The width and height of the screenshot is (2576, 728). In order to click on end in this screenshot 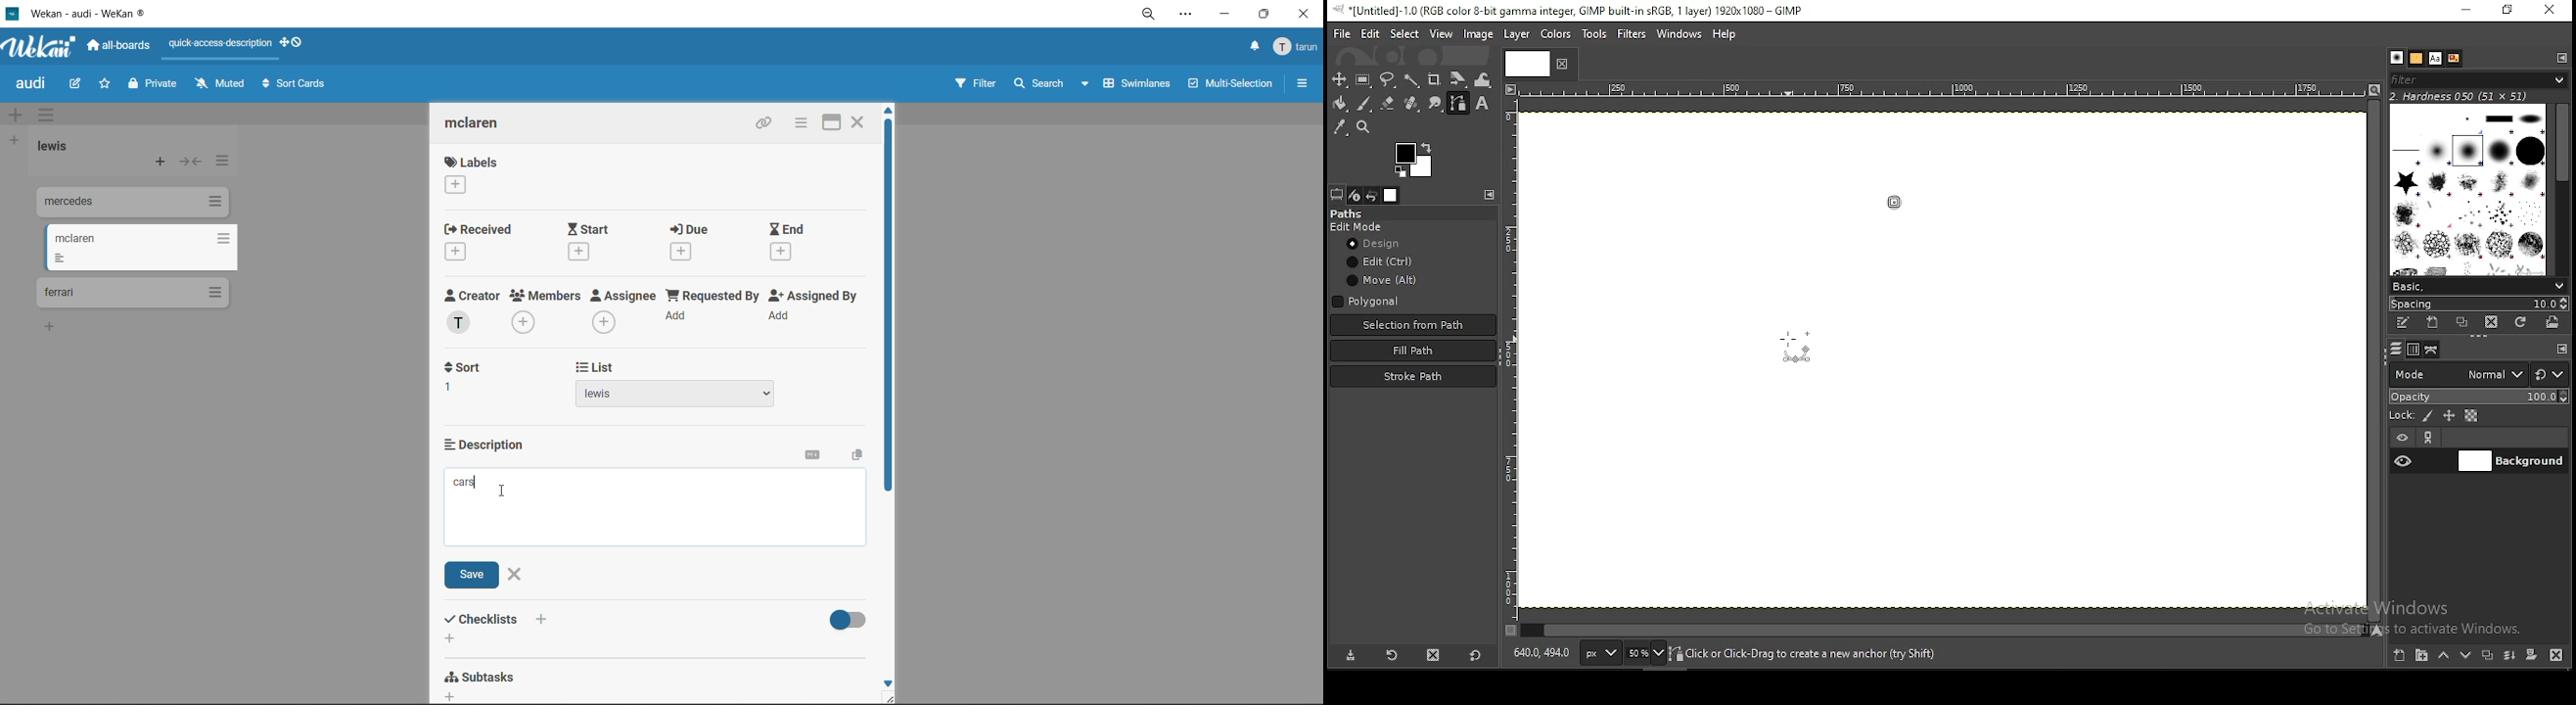, I will do `click(801, 244)`.